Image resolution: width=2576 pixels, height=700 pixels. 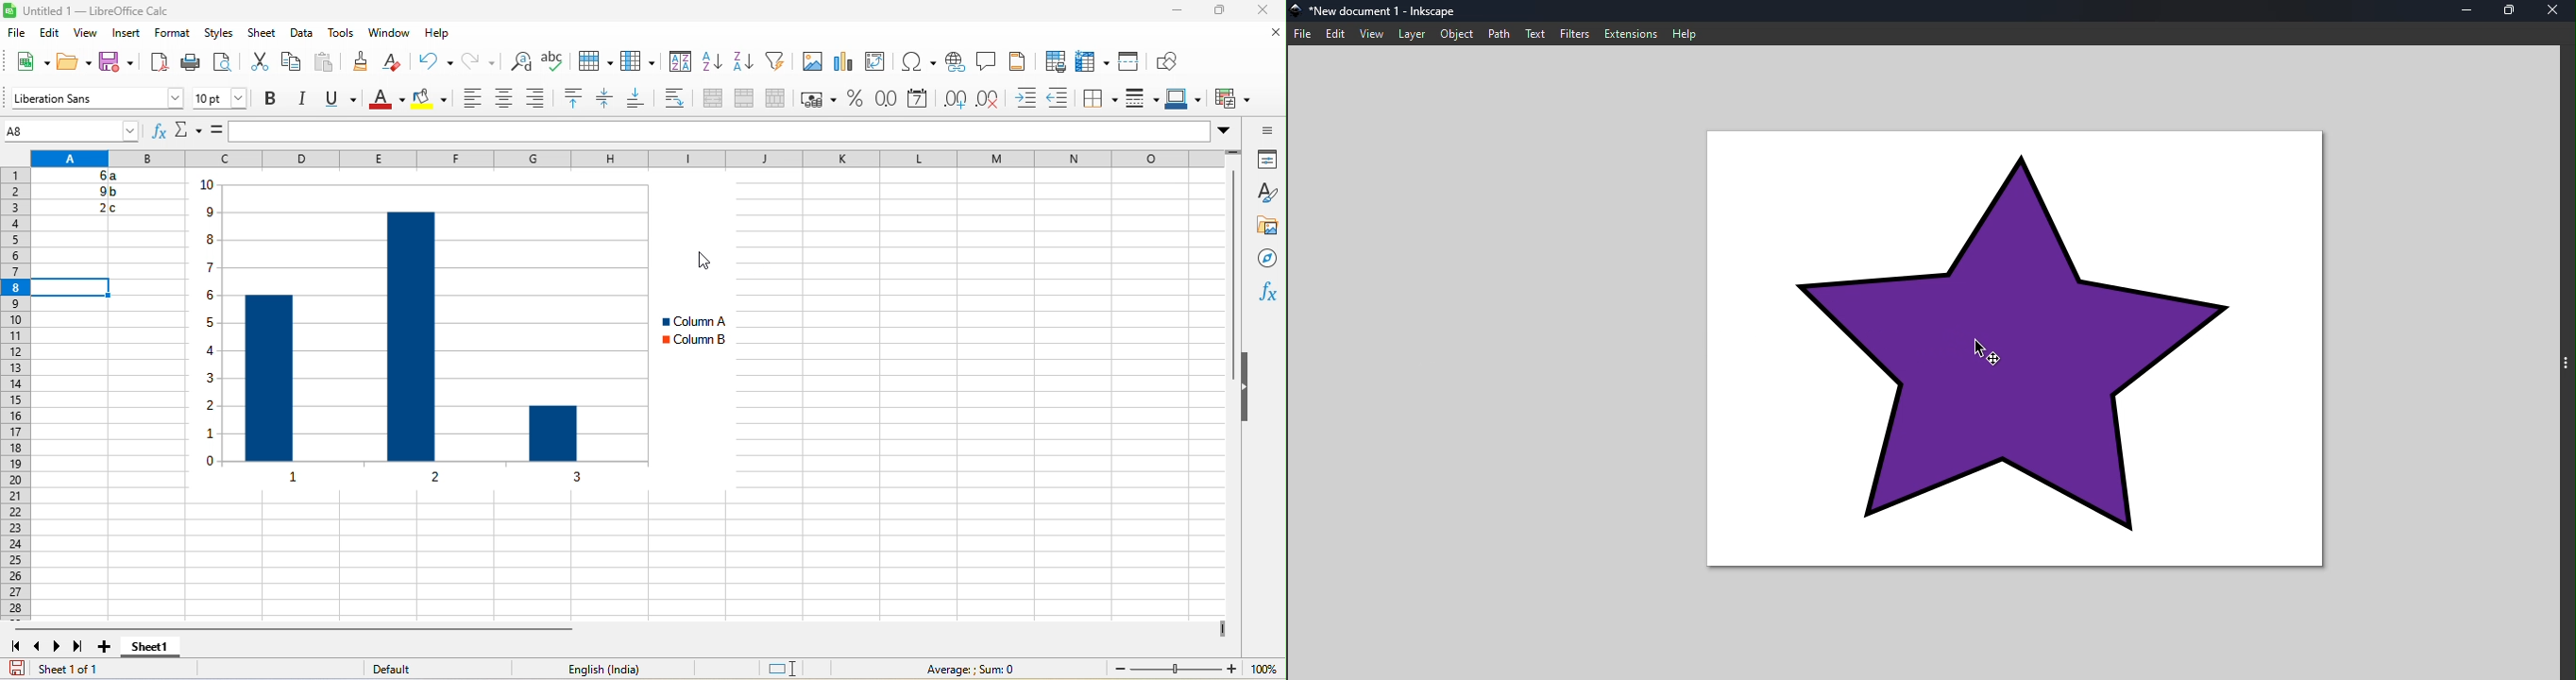 What do you see at coordinates (677, 66) in the screenshot?
I see `sort` at bounding box center [677, 66].